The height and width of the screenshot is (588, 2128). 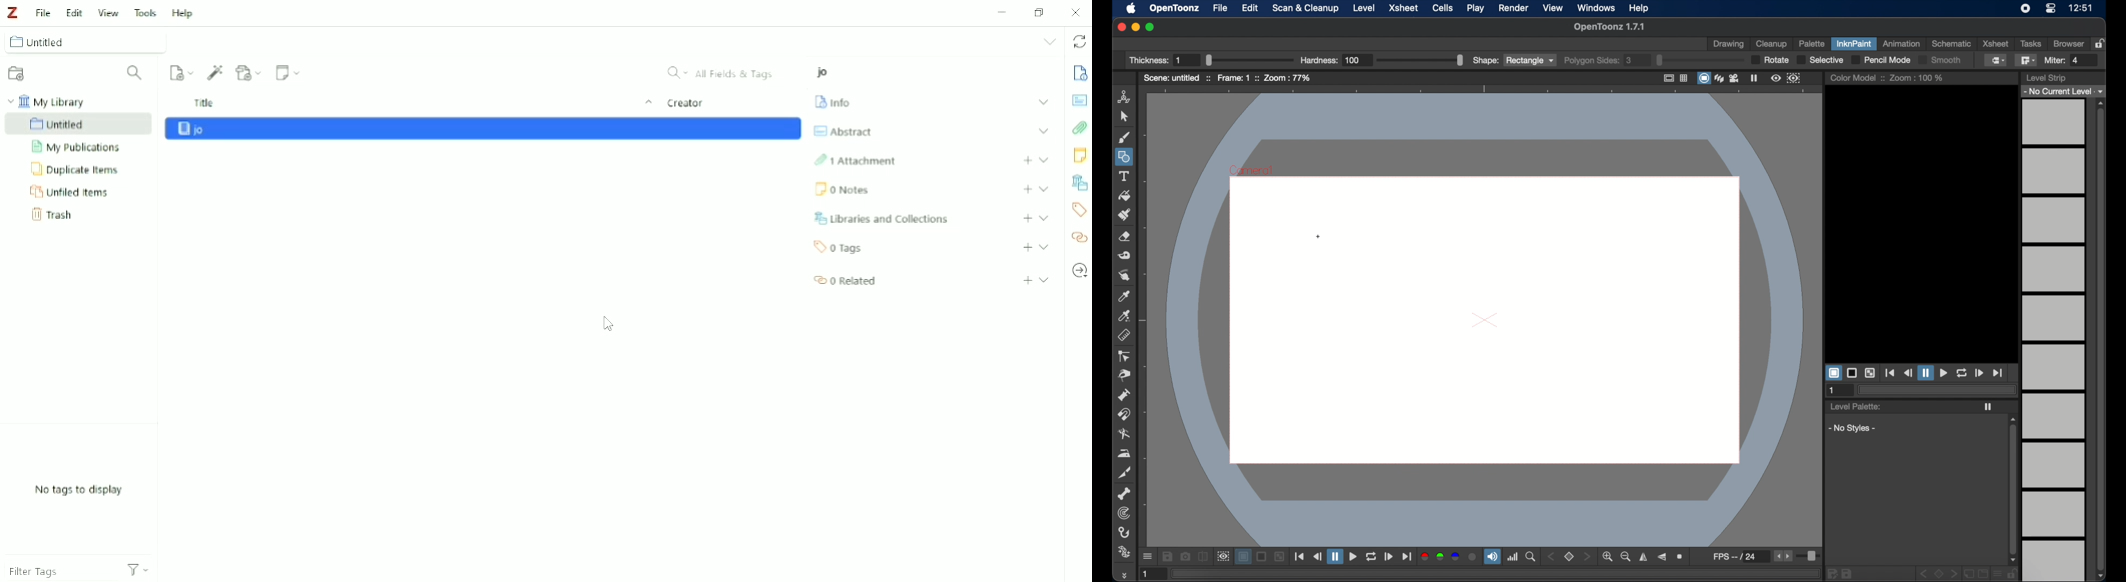 I want to click on Restore down, so click(x=1040, y=13).